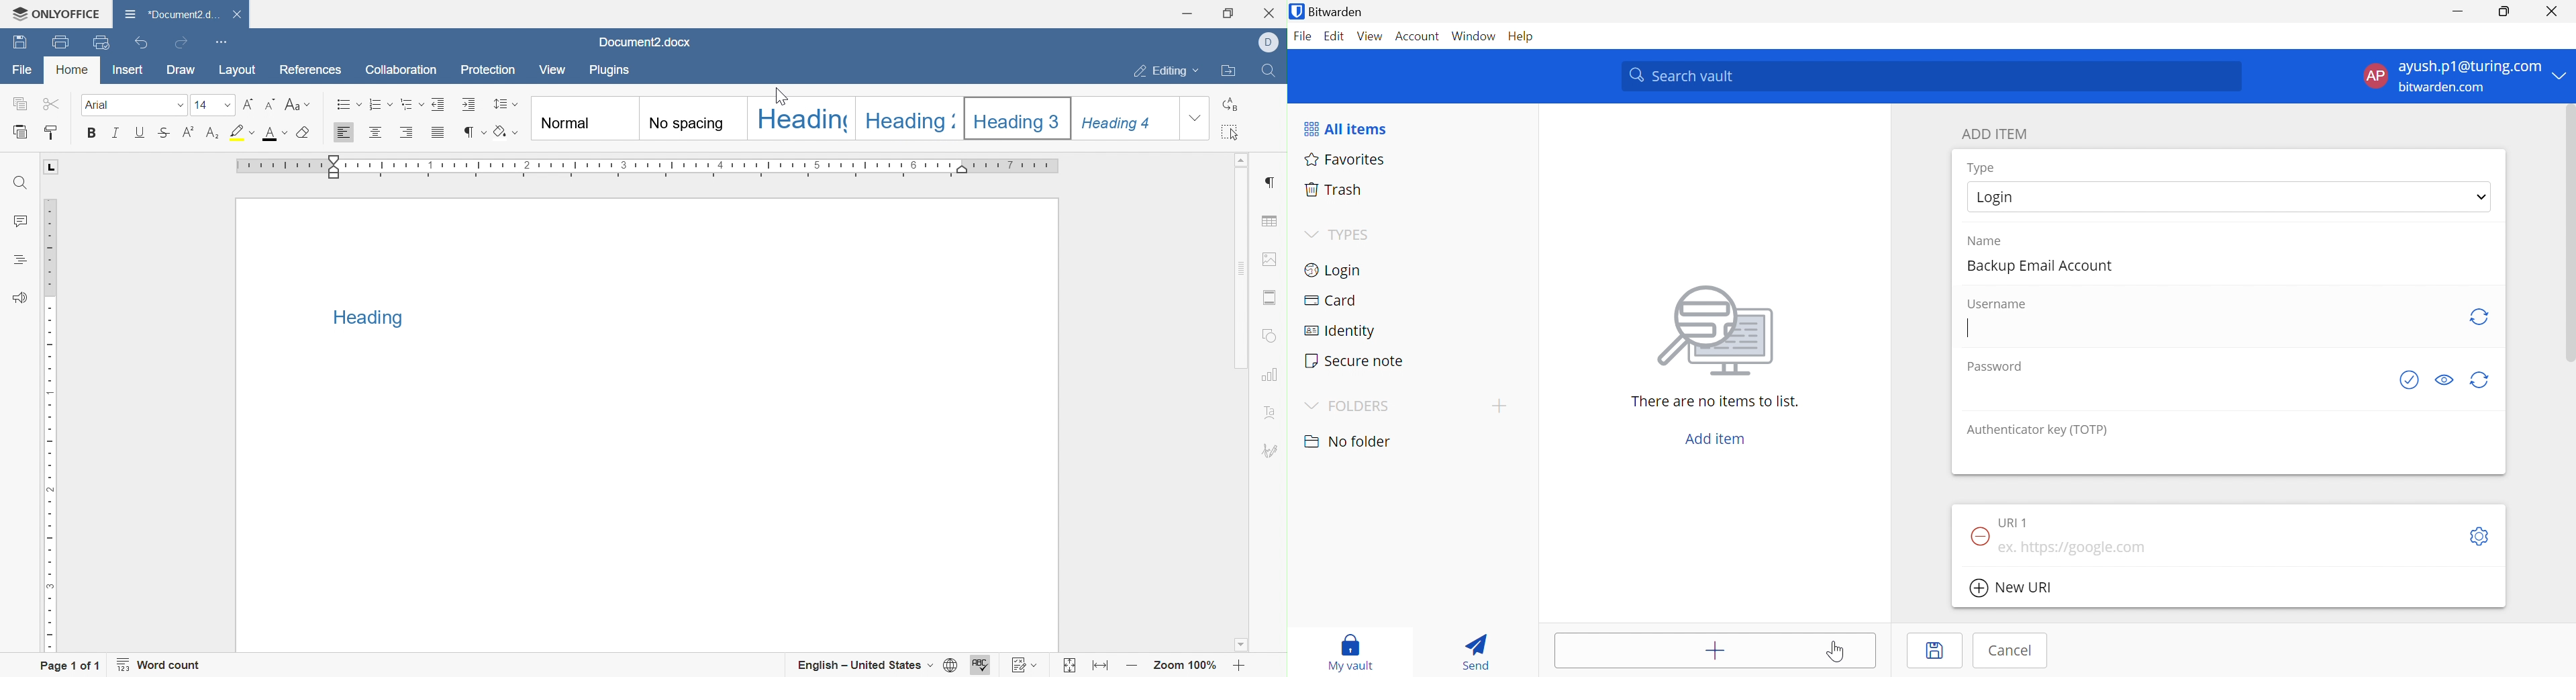  What do you see at coordinates (1071, 666) in the screenshot?
I see `Fit to slide` at bounding box center [1071, 666].